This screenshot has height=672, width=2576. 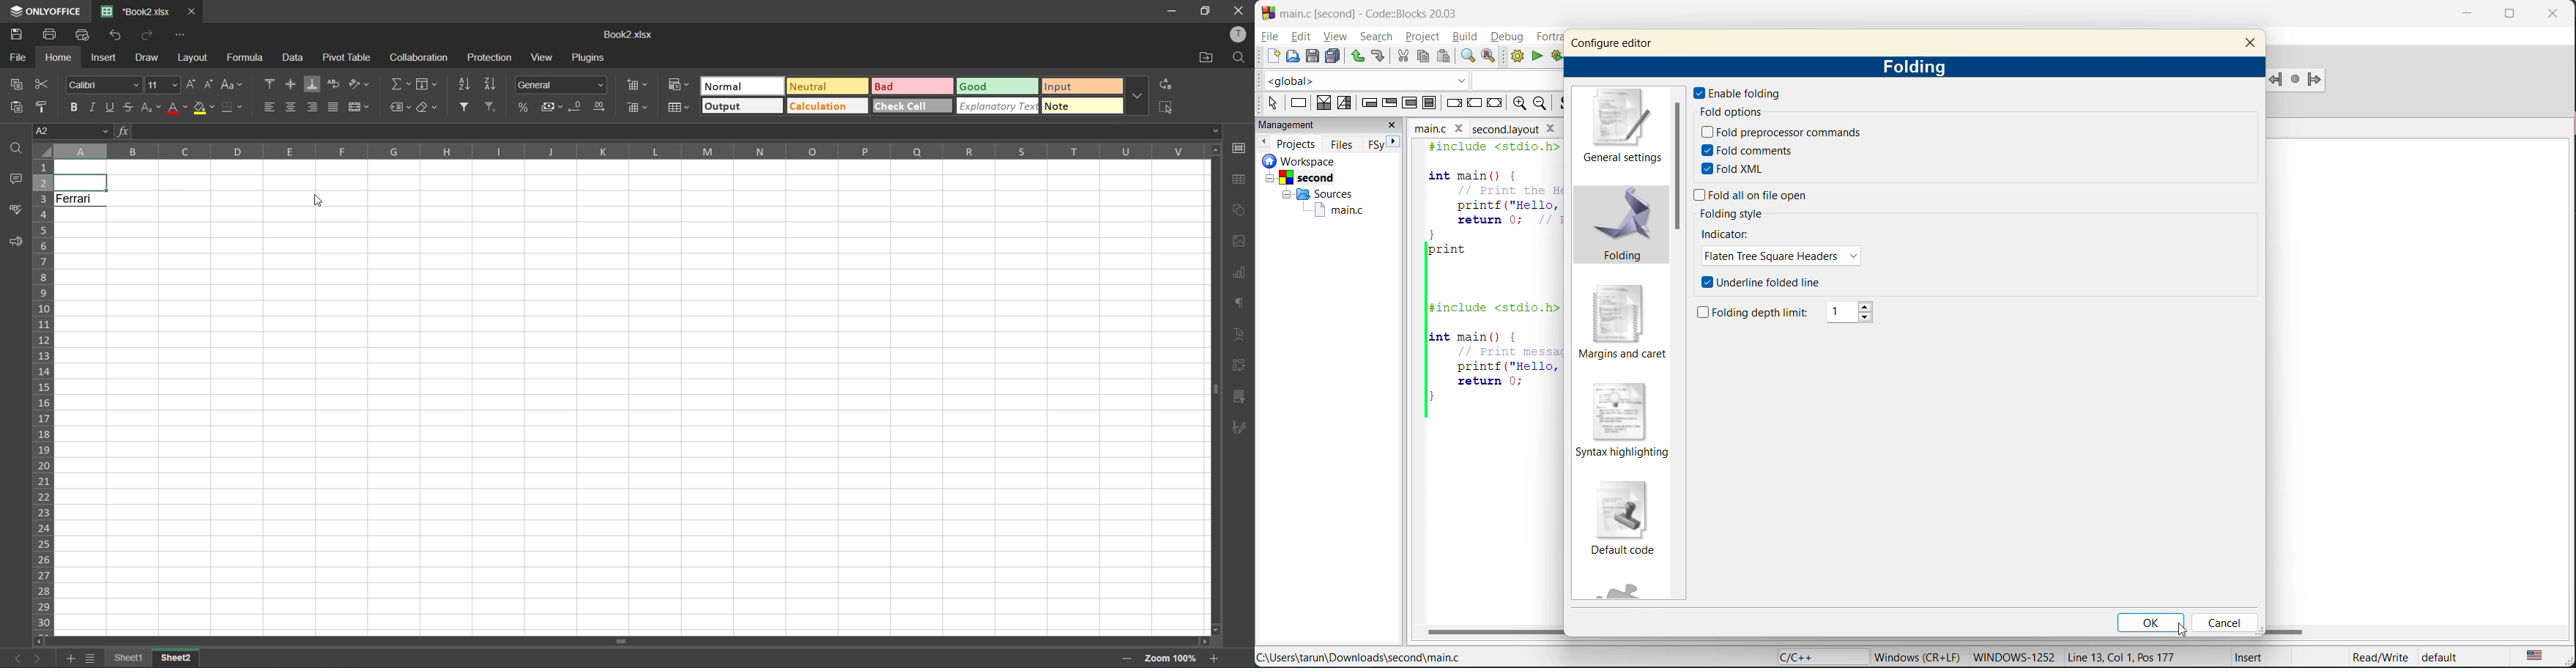 What do you see at coordinates (1392, 102) in the screenshot?
I see `exit condition loop` at bounding box center [1392, 102].